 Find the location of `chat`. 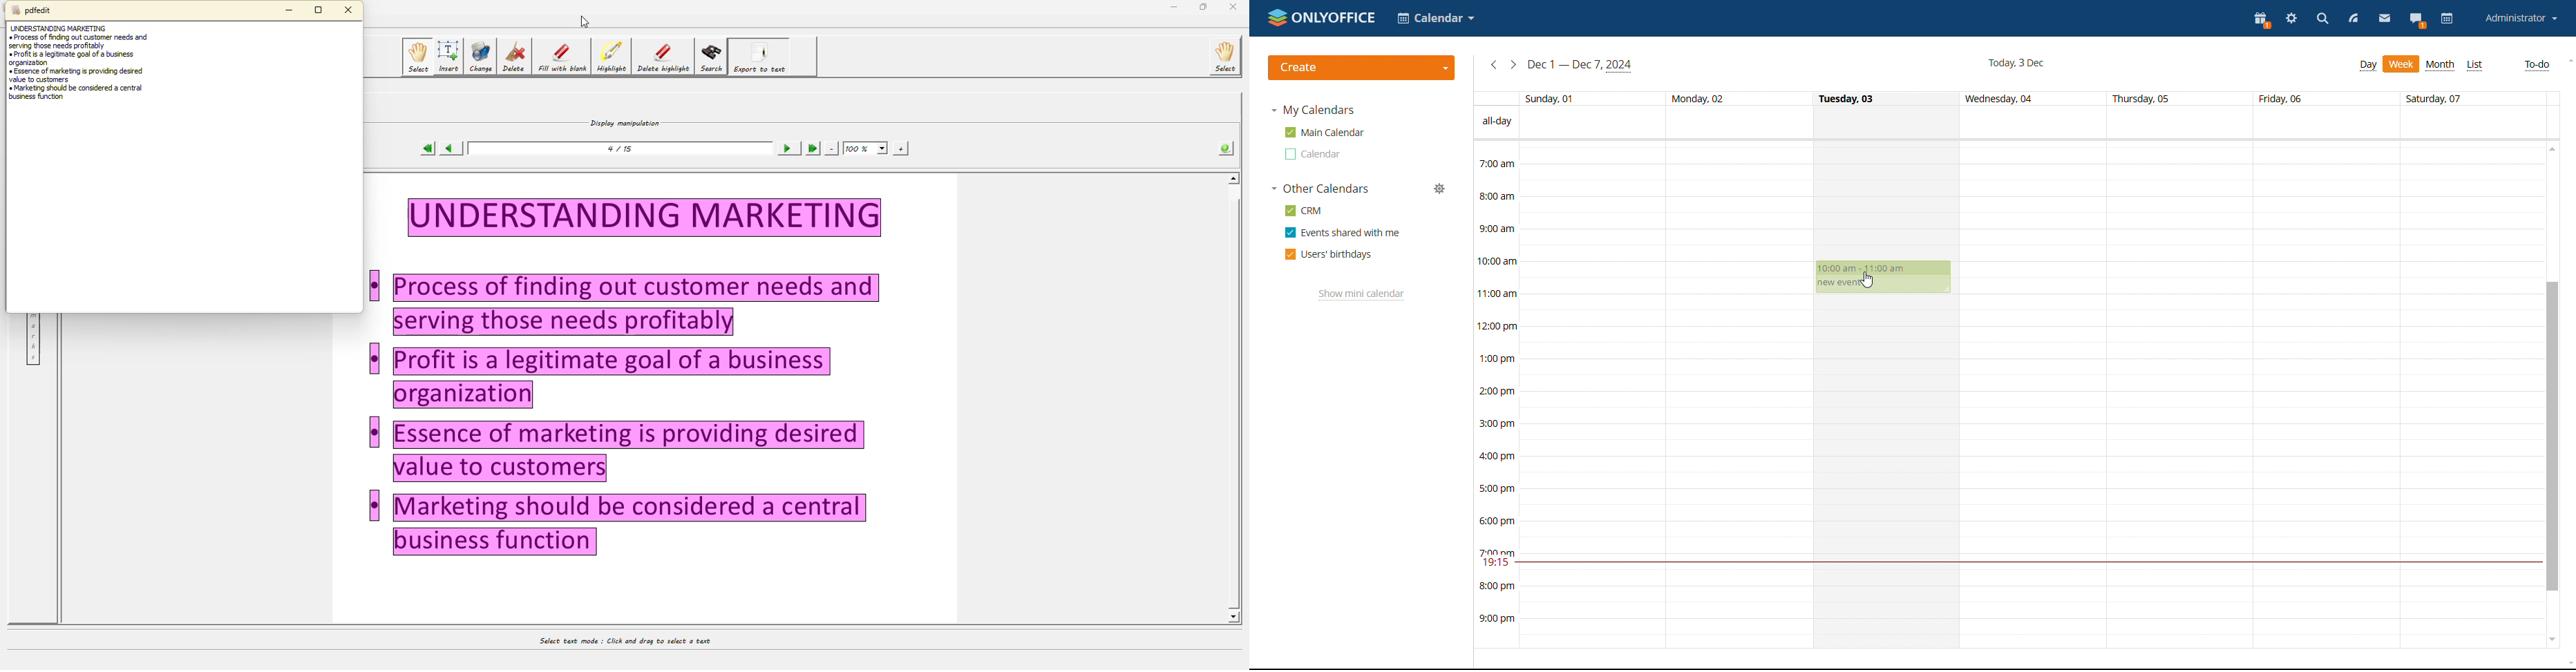

chat is located at coordinates (2417, 19).